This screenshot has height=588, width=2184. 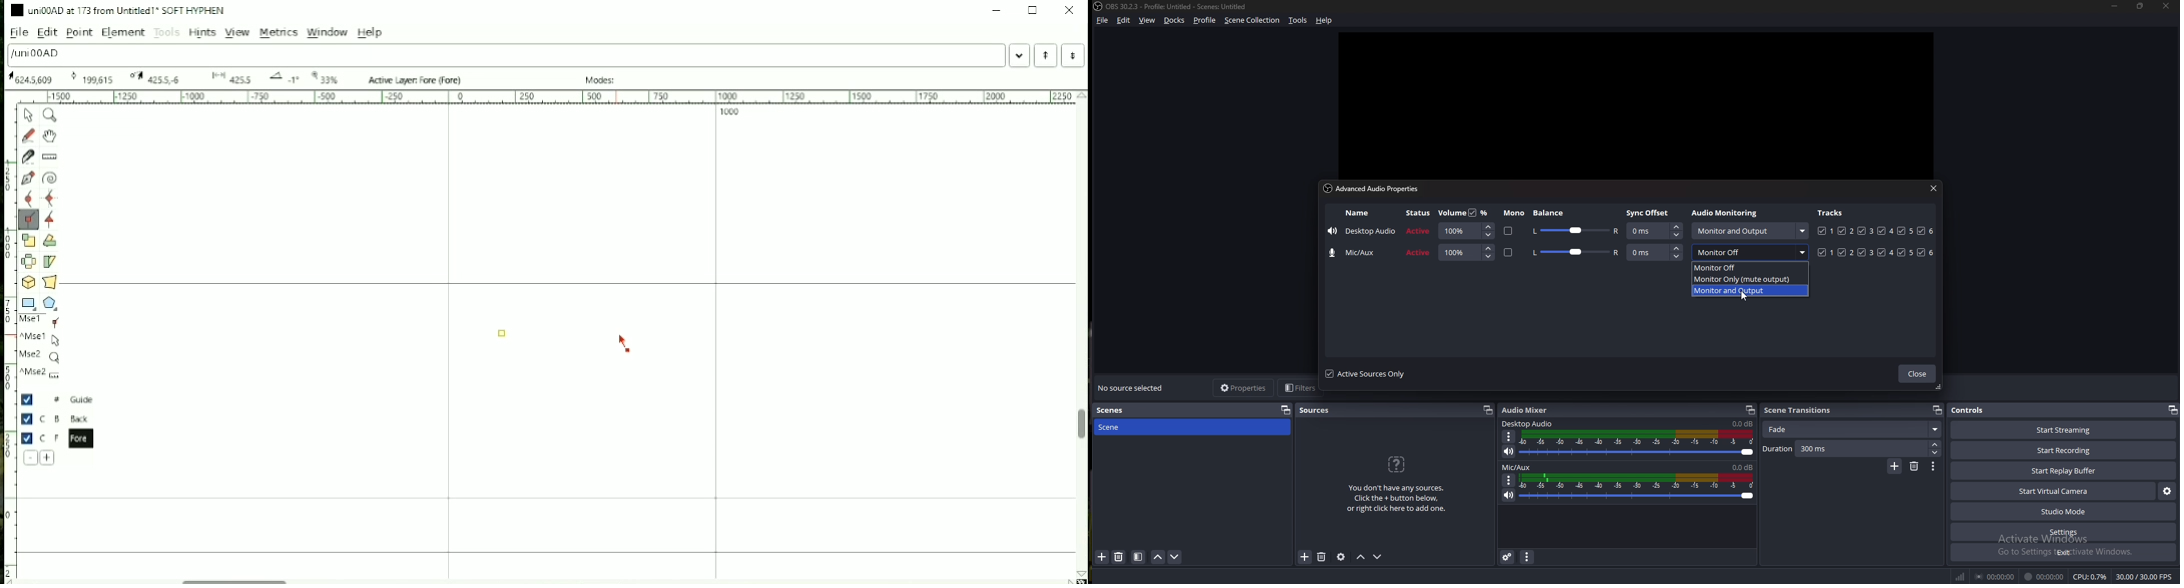 What do you see at coordinates (1648, 213) in the screenshot?
I see `sync offset` at bounding box center [1648, 213].